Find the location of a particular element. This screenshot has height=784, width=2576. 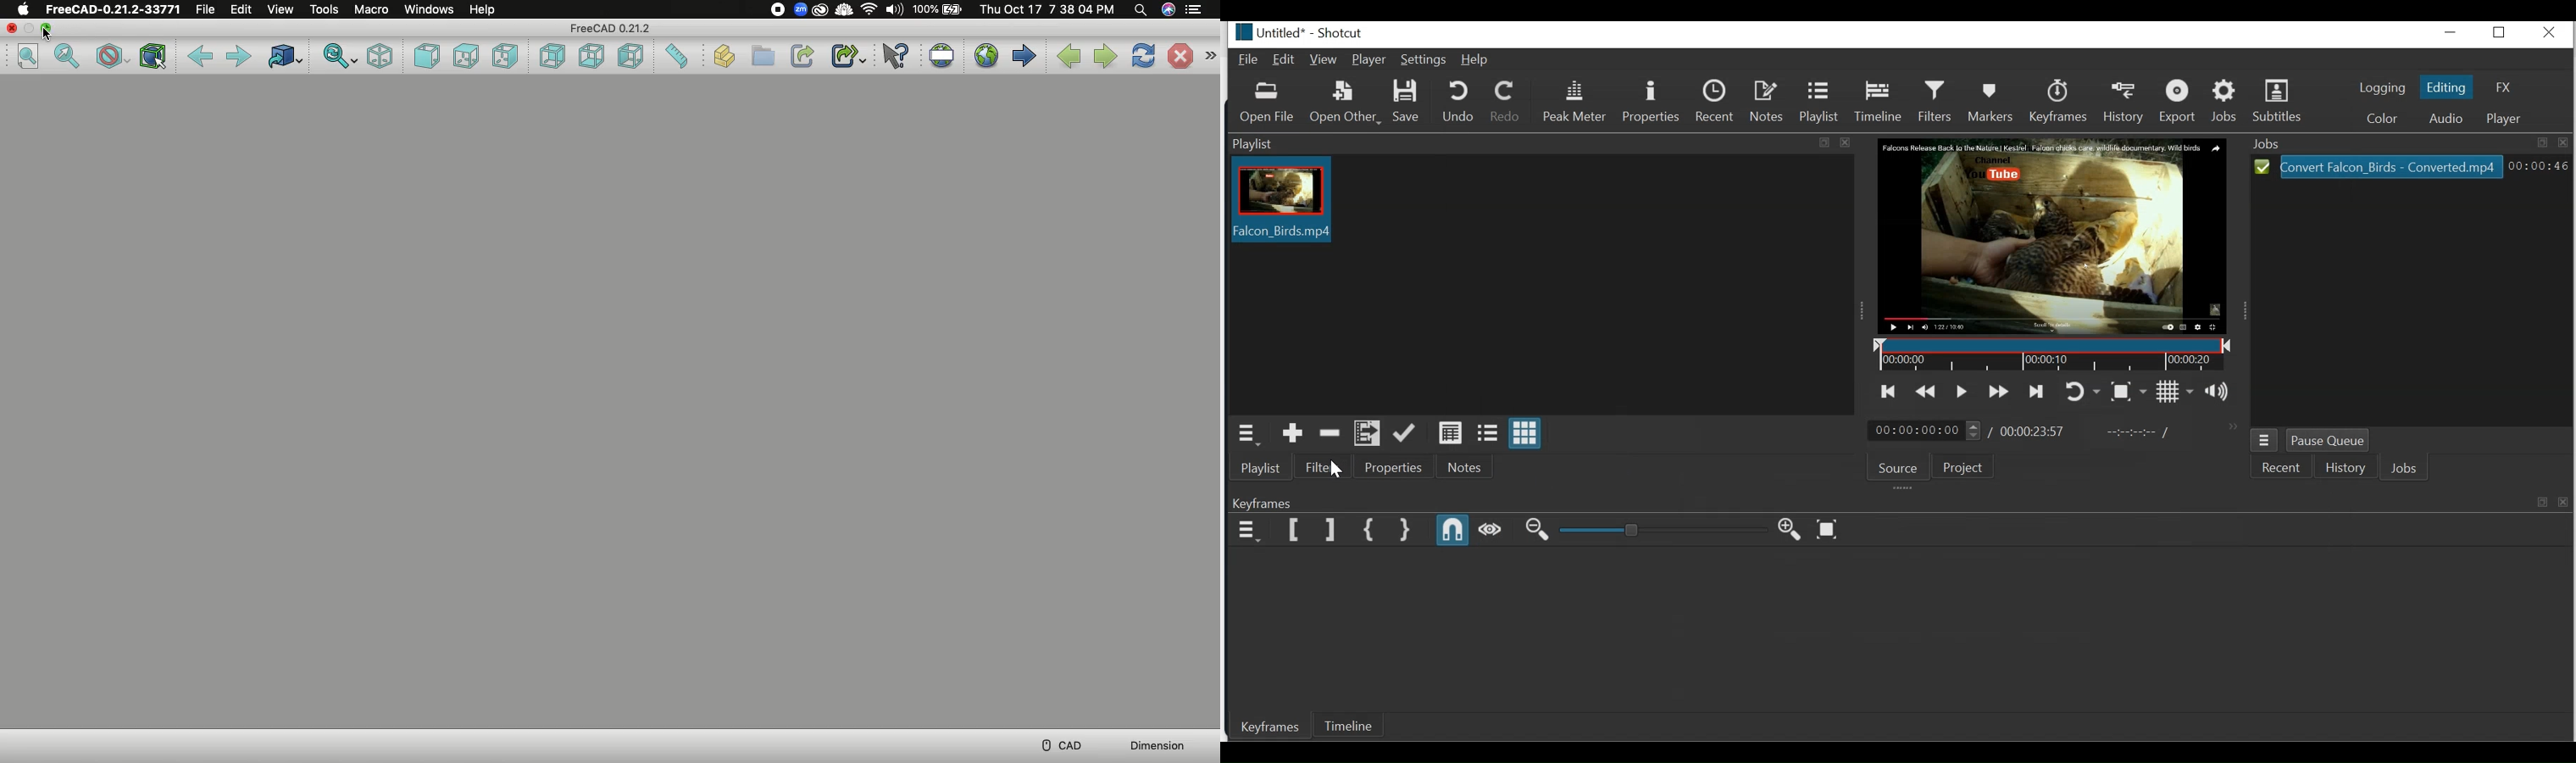

Next page is located at coordinates (1105, 56).